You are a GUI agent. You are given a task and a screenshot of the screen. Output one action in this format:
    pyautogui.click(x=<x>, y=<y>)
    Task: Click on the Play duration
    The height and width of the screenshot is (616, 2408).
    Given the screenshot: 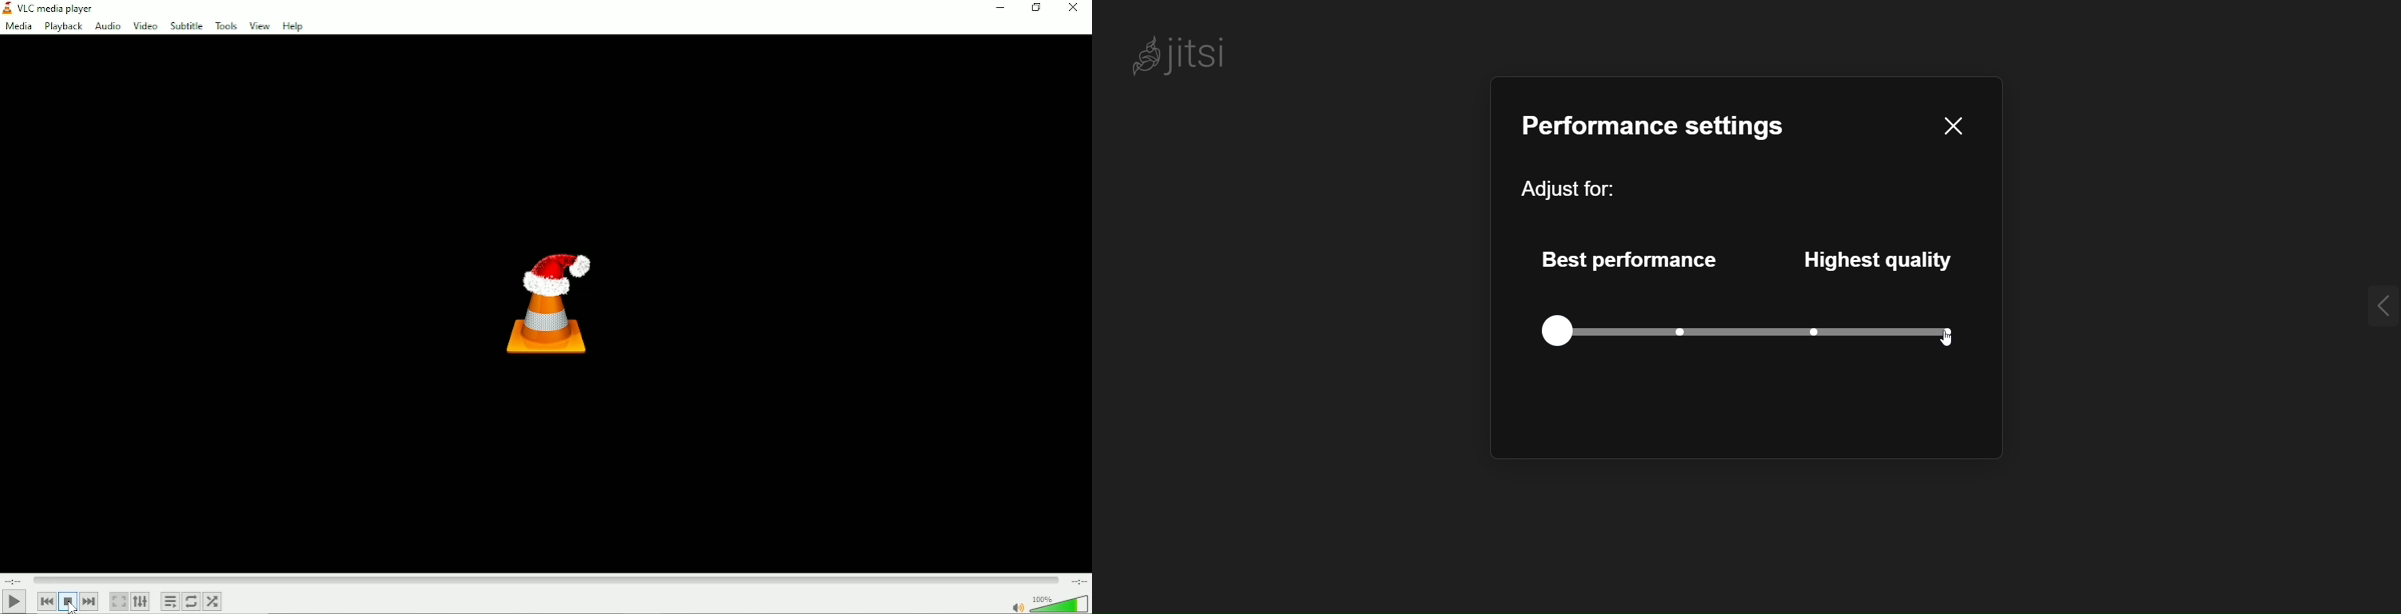 What is the action you would take?
    pyautogui.click(x=545, y=580)
    